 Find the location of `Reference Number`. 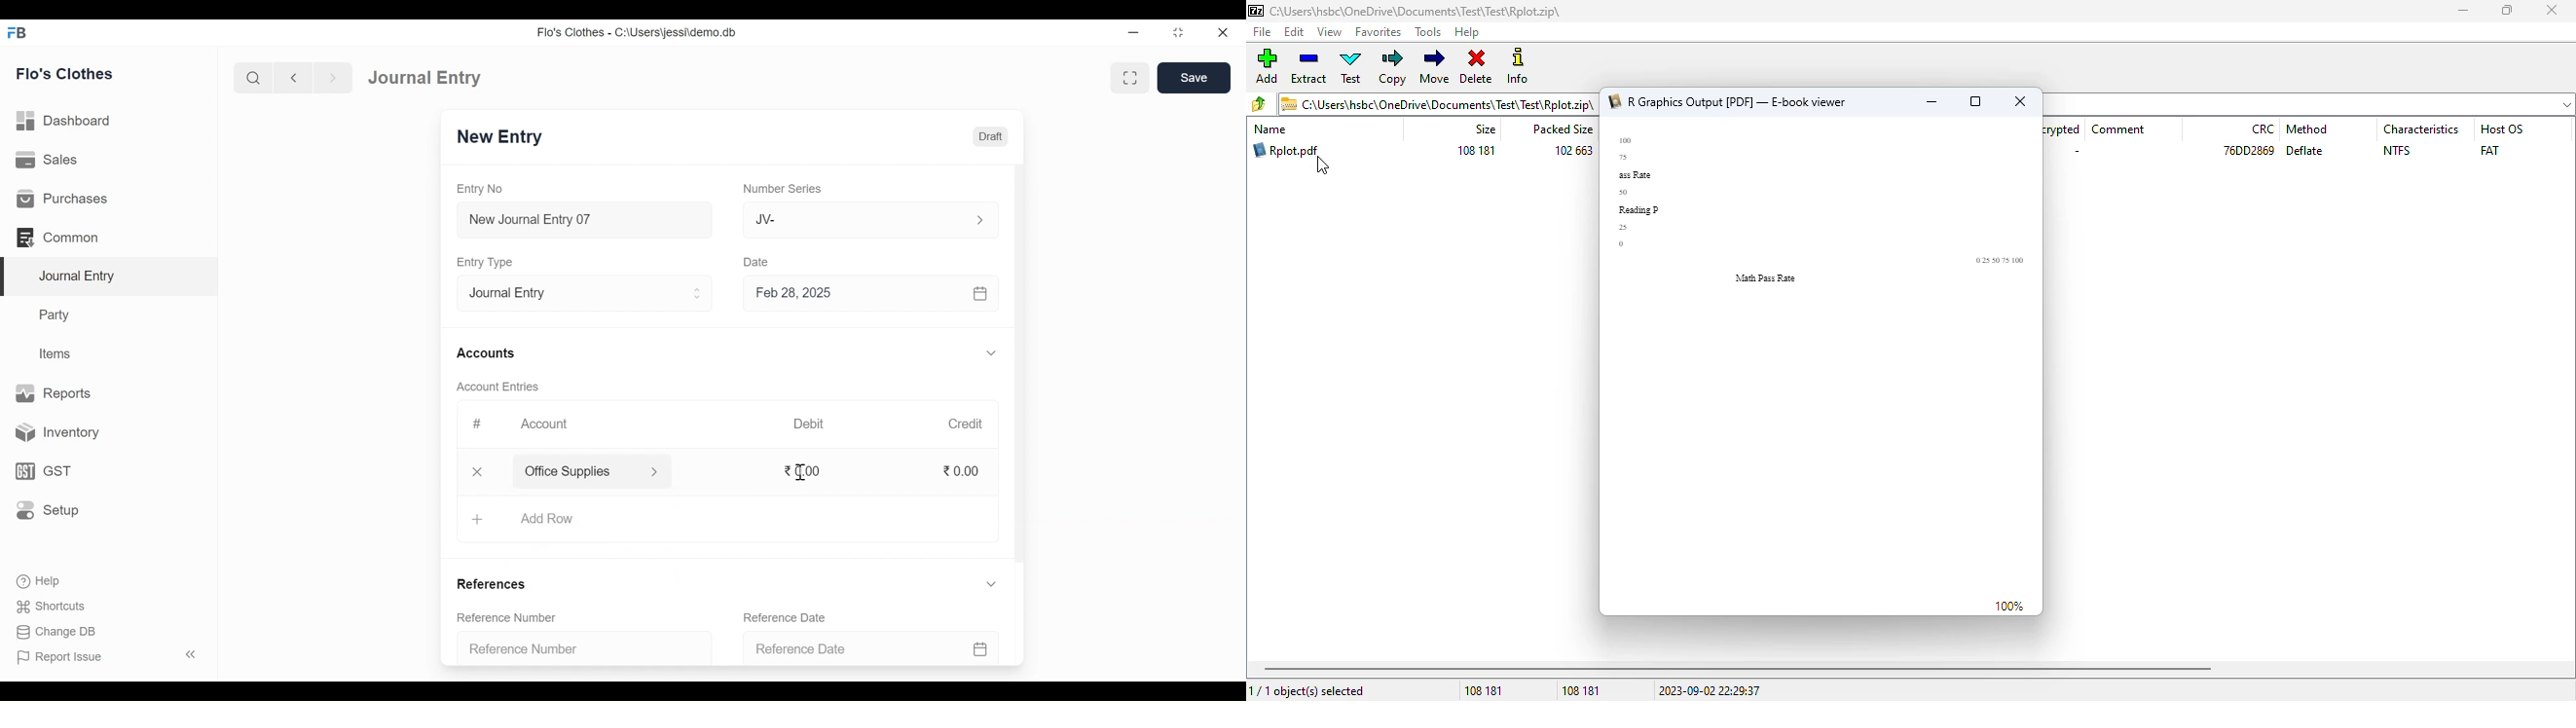

Reference Number is located at coordinates (575, 650).